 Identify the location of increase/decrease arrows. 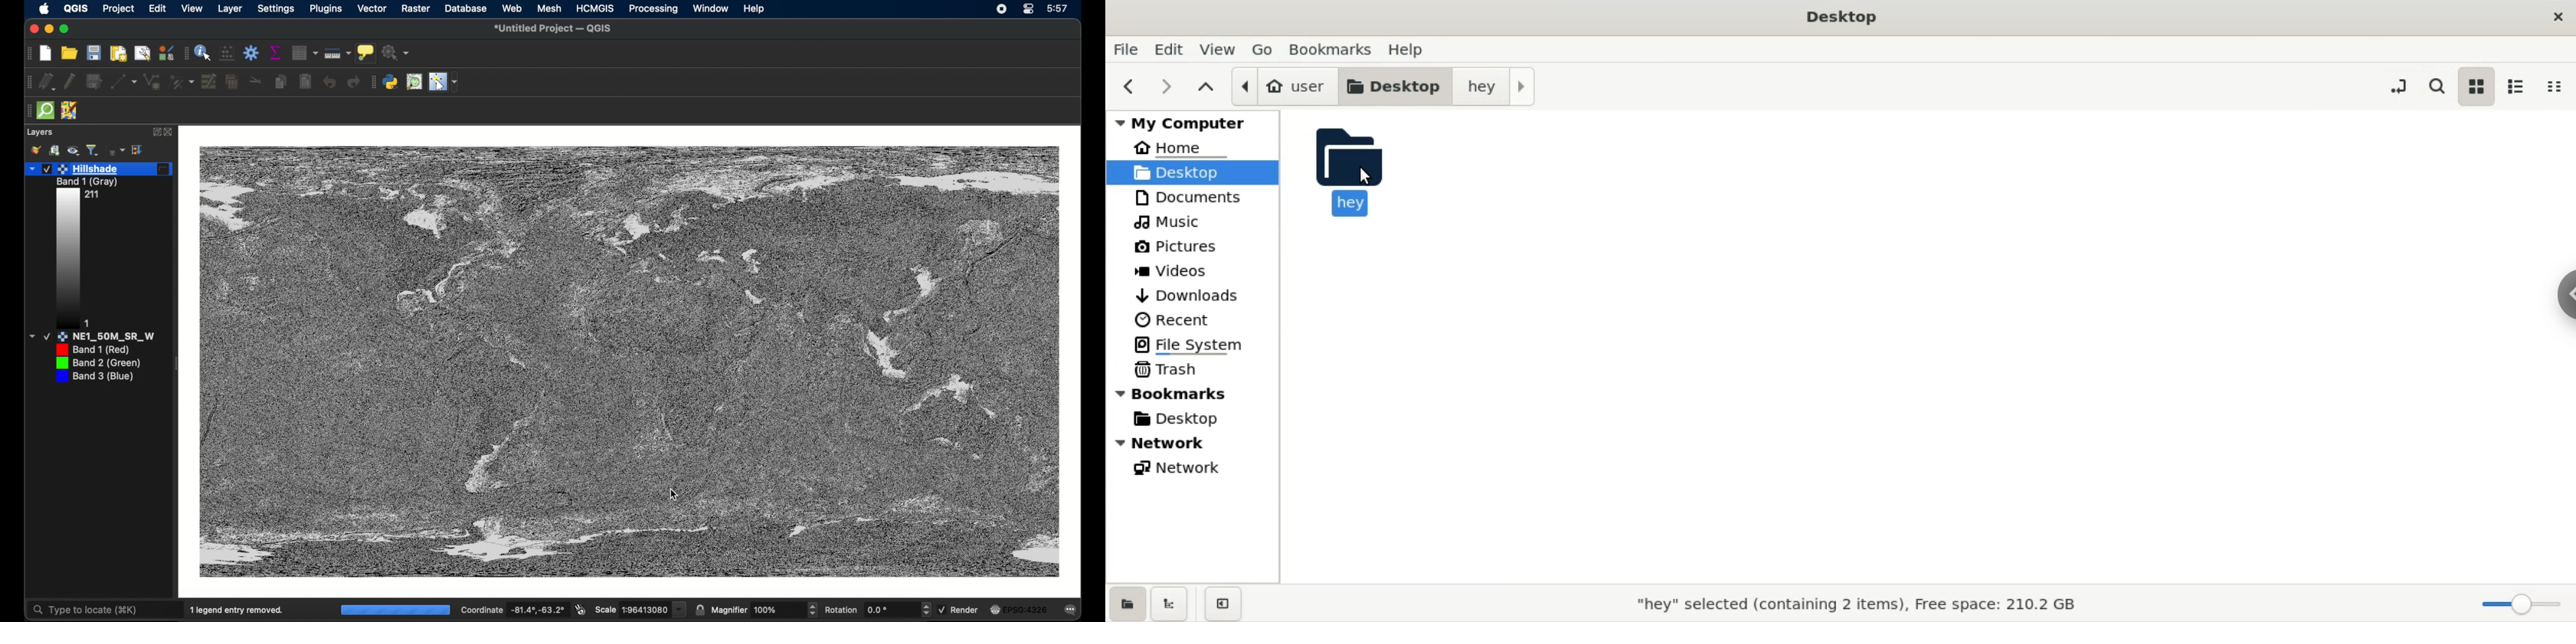
(812, 610).